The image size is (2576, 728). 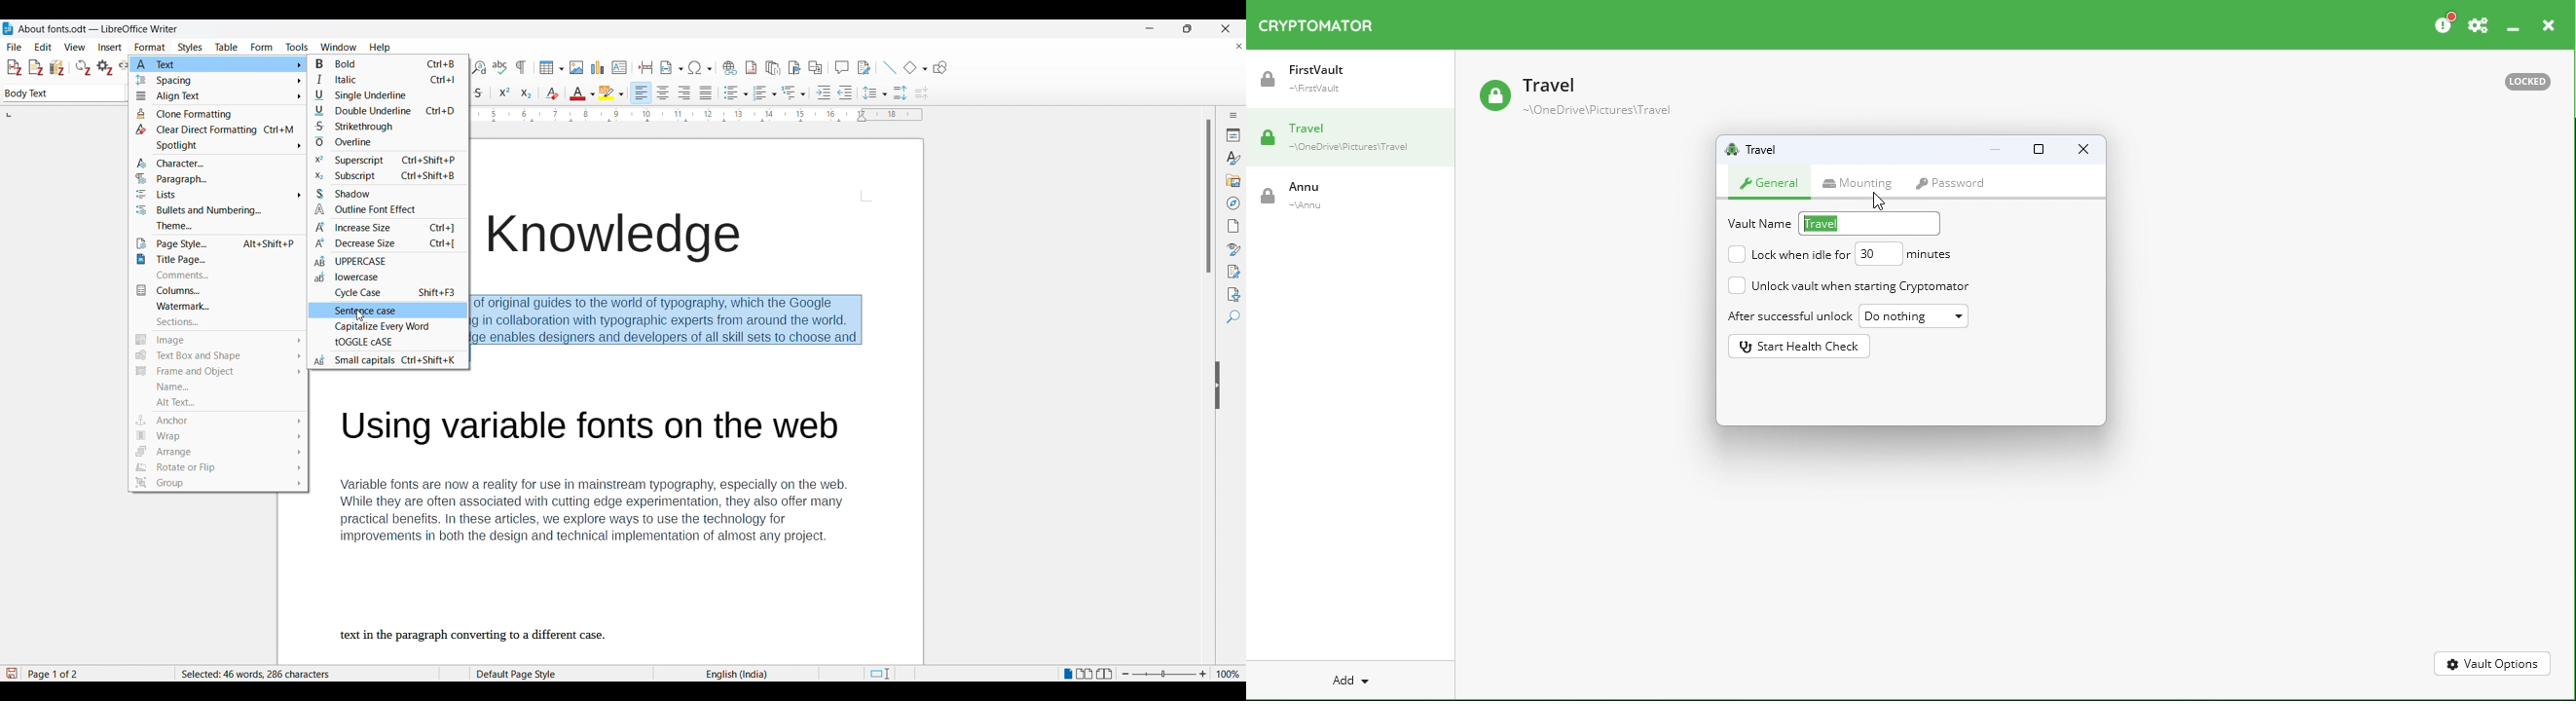 What do you see at coordinates (381, 161) in the screenshot?
I see `Superscript` at bounding box center [381, 161].